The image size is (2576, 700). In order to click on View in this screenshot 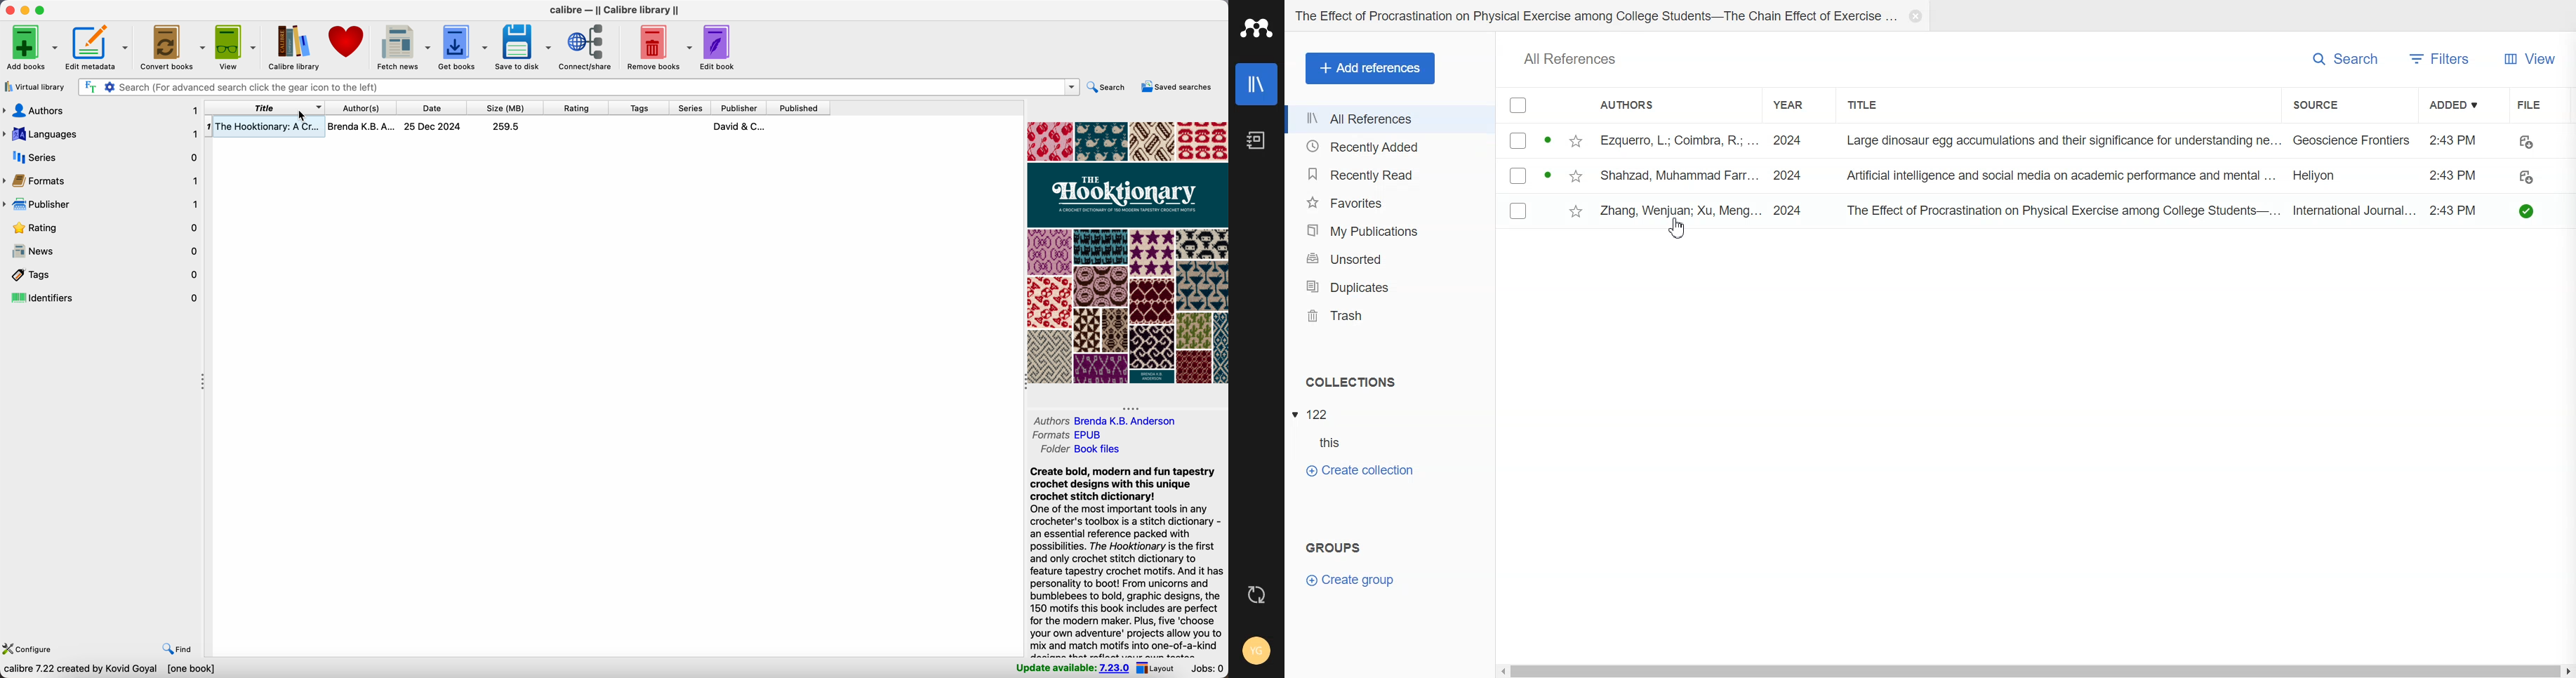, I will do `click(2532, 58)`.